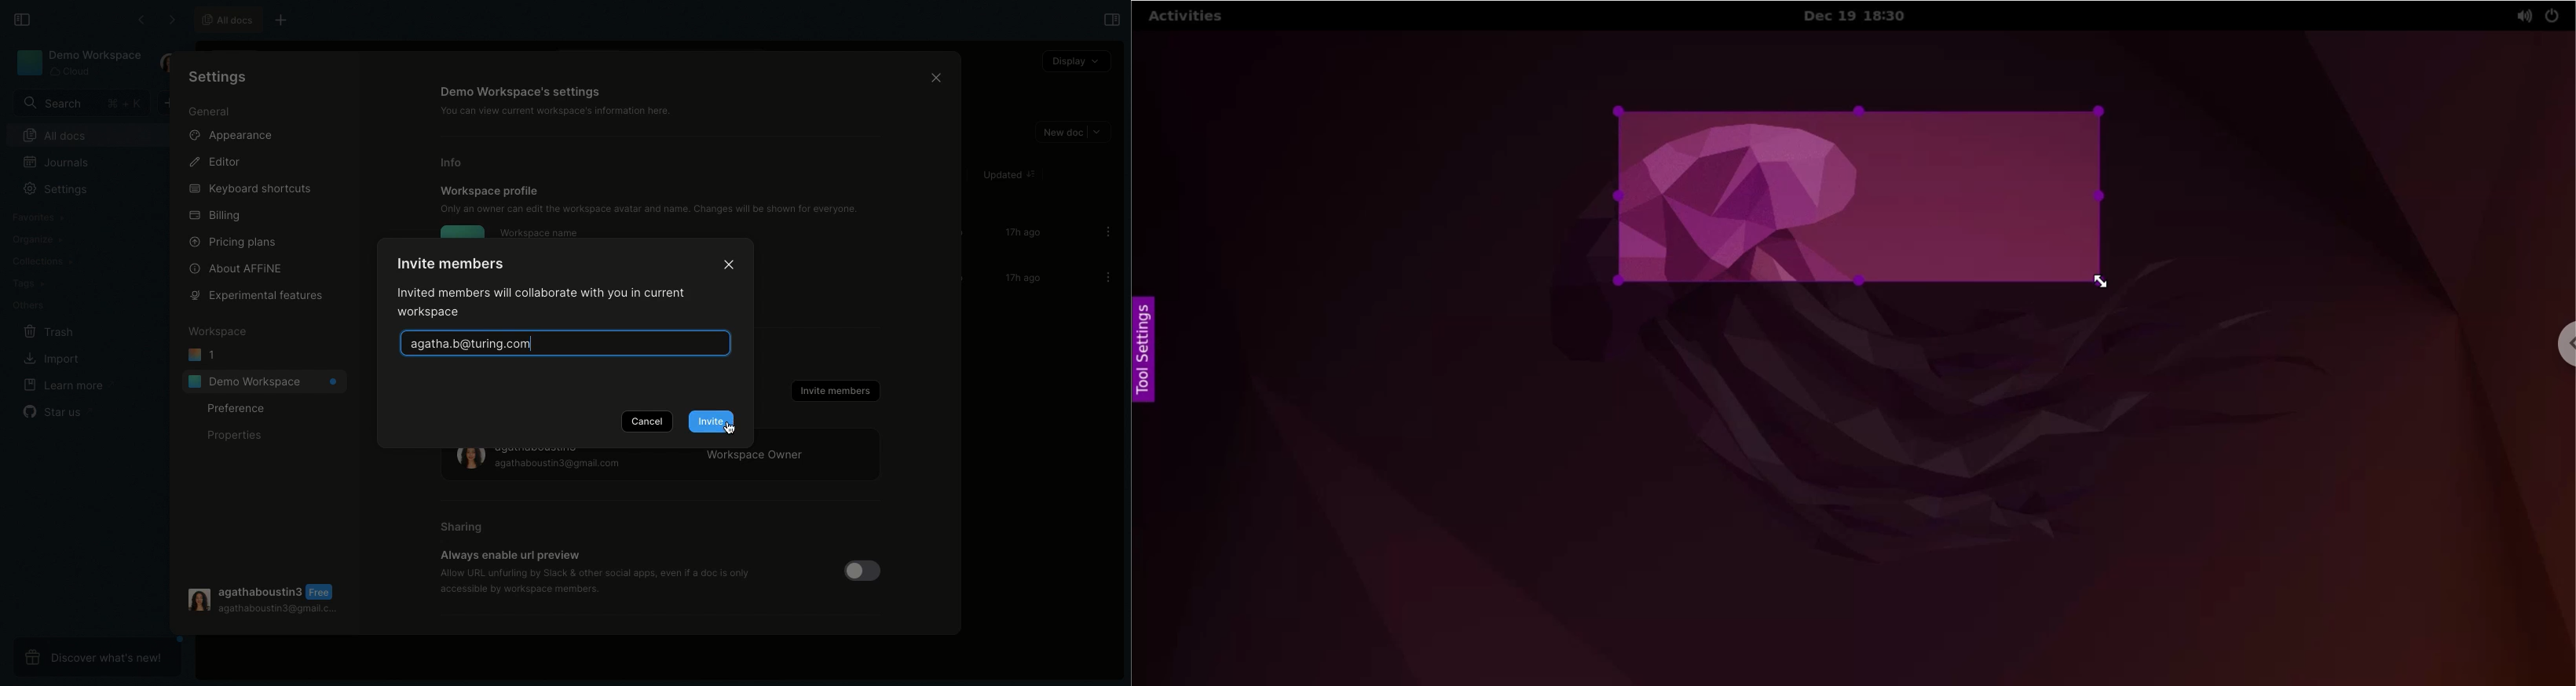 This screenshot has height=700, width=2576. Describe the element at coordinates (251, 186) in the screenshot. I see `Keyboard shortcuts` at that location.